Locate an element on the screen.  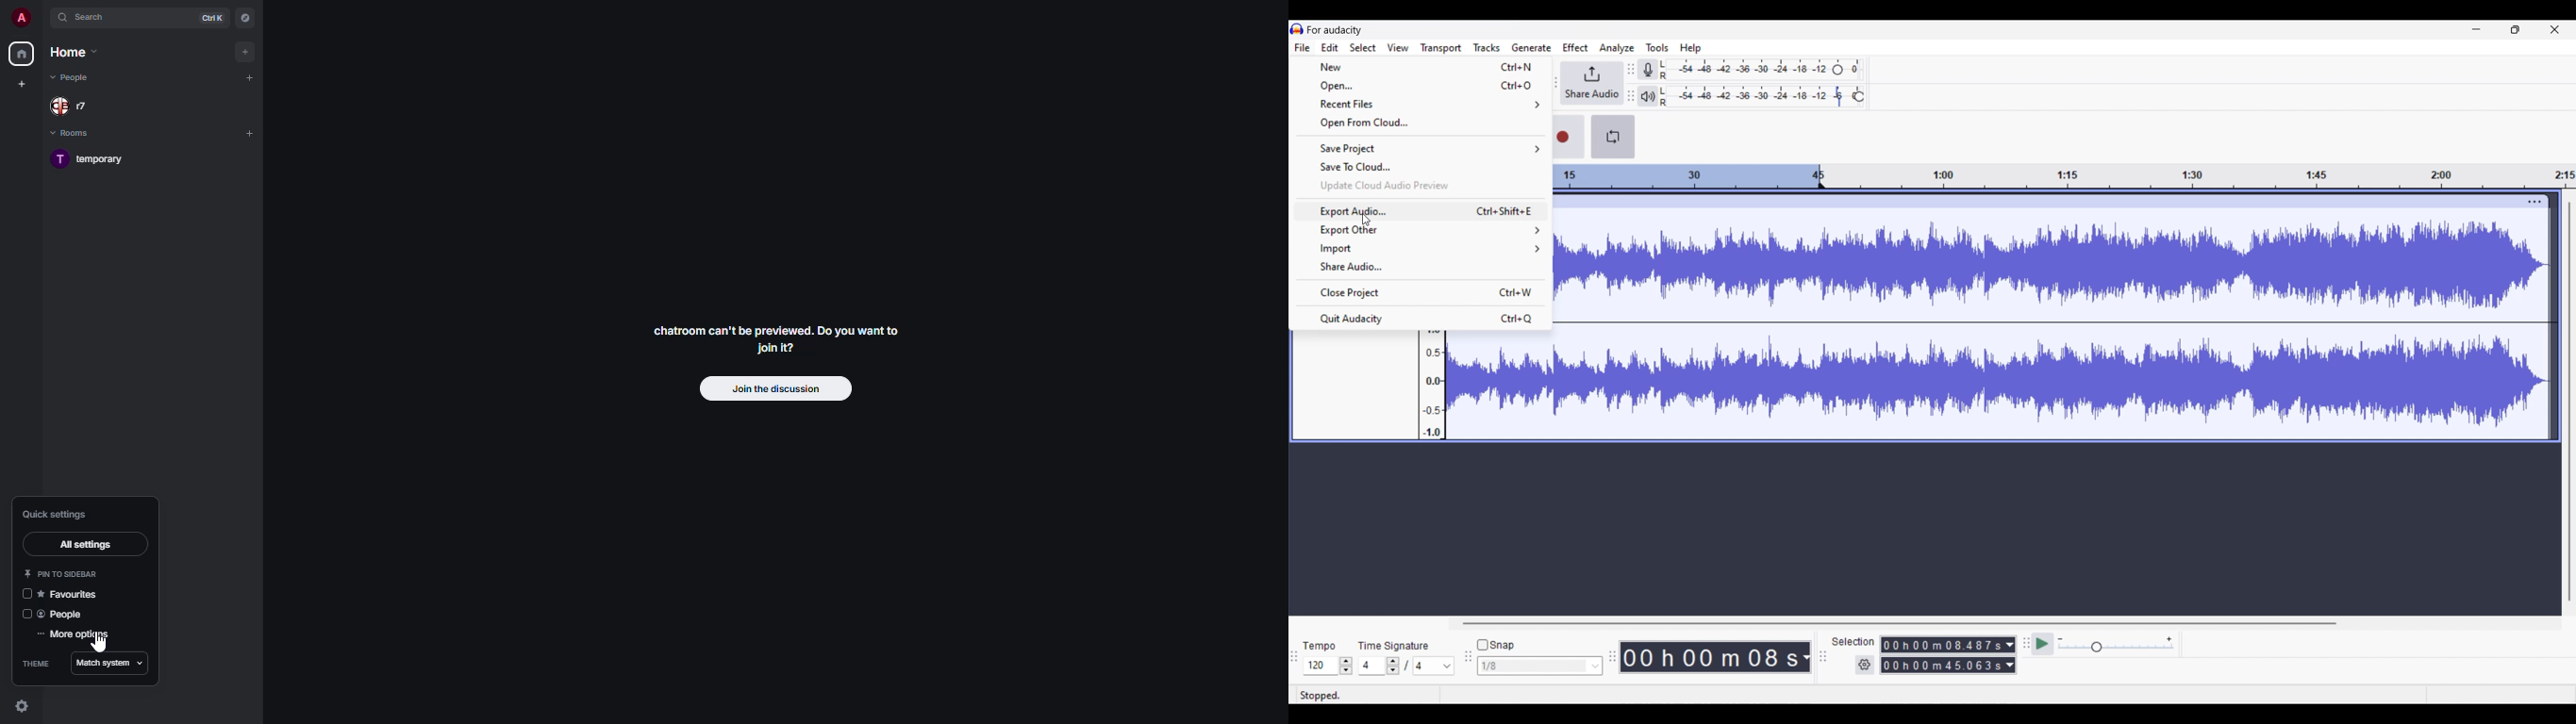
Indicates selection duration is located at coordinates (1853, 642).